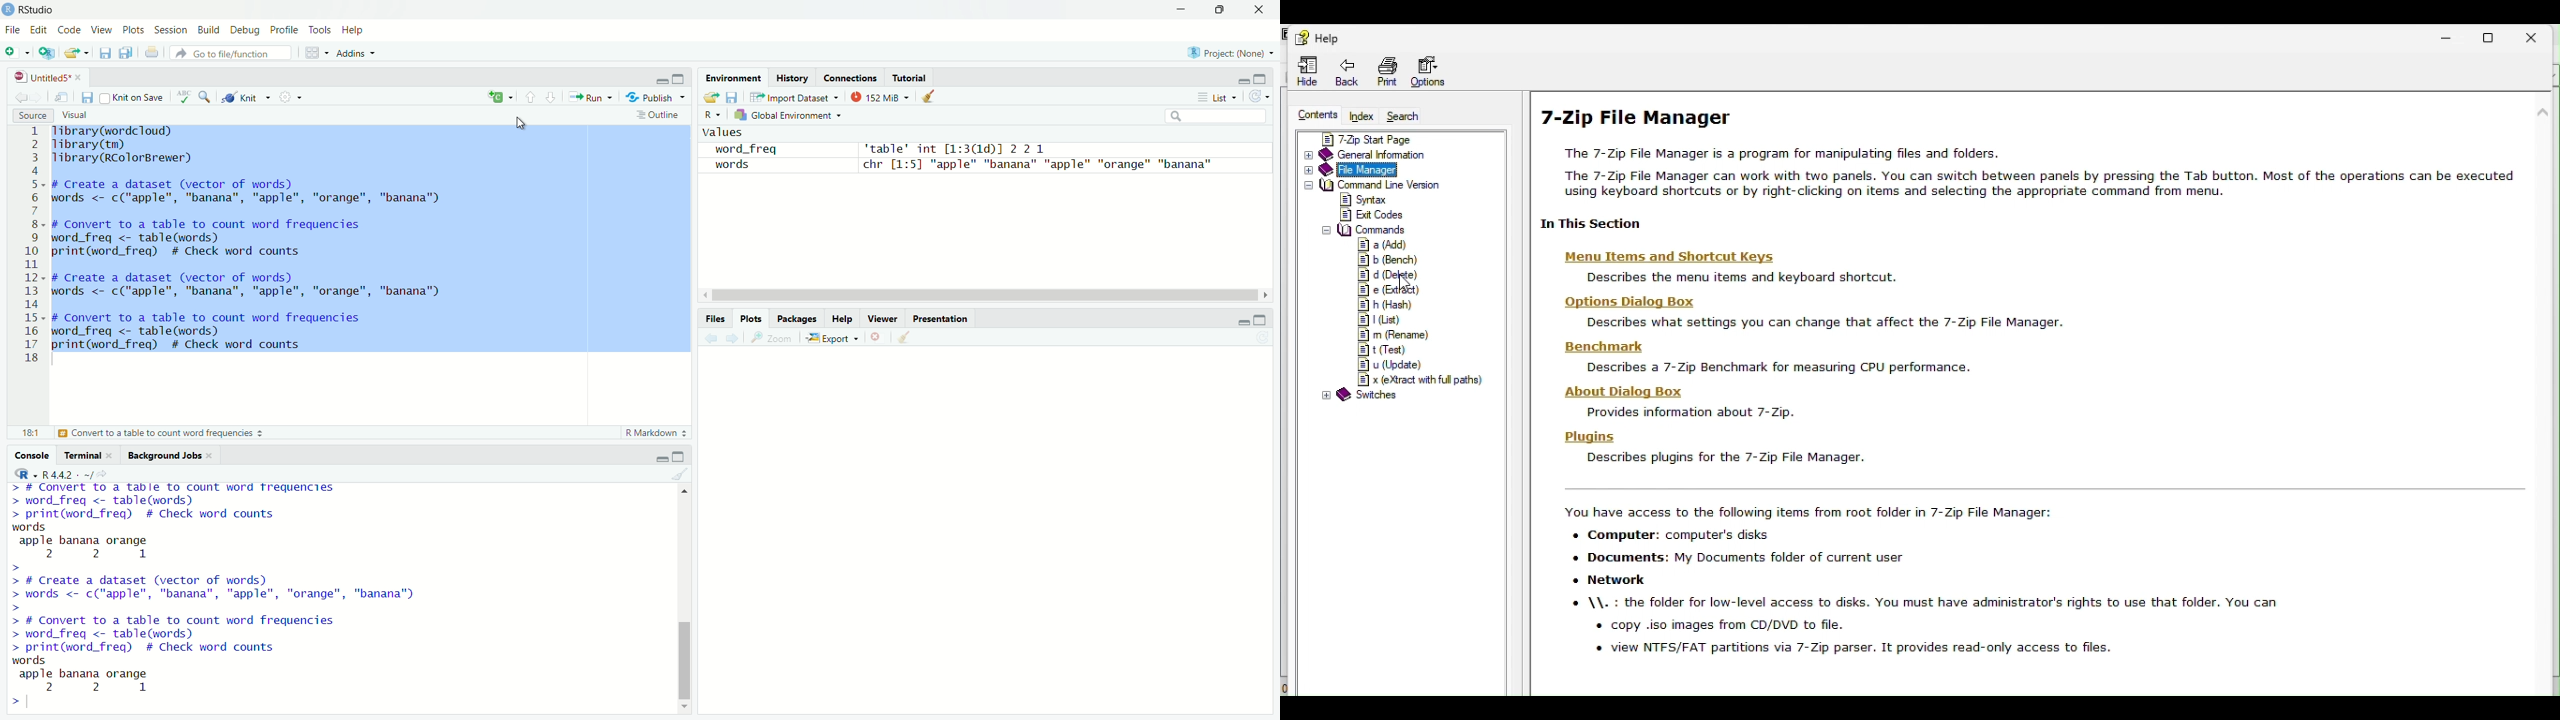 This screenshot has height=728, width=2576. I want to click on Clear Console, so click(909, 337).